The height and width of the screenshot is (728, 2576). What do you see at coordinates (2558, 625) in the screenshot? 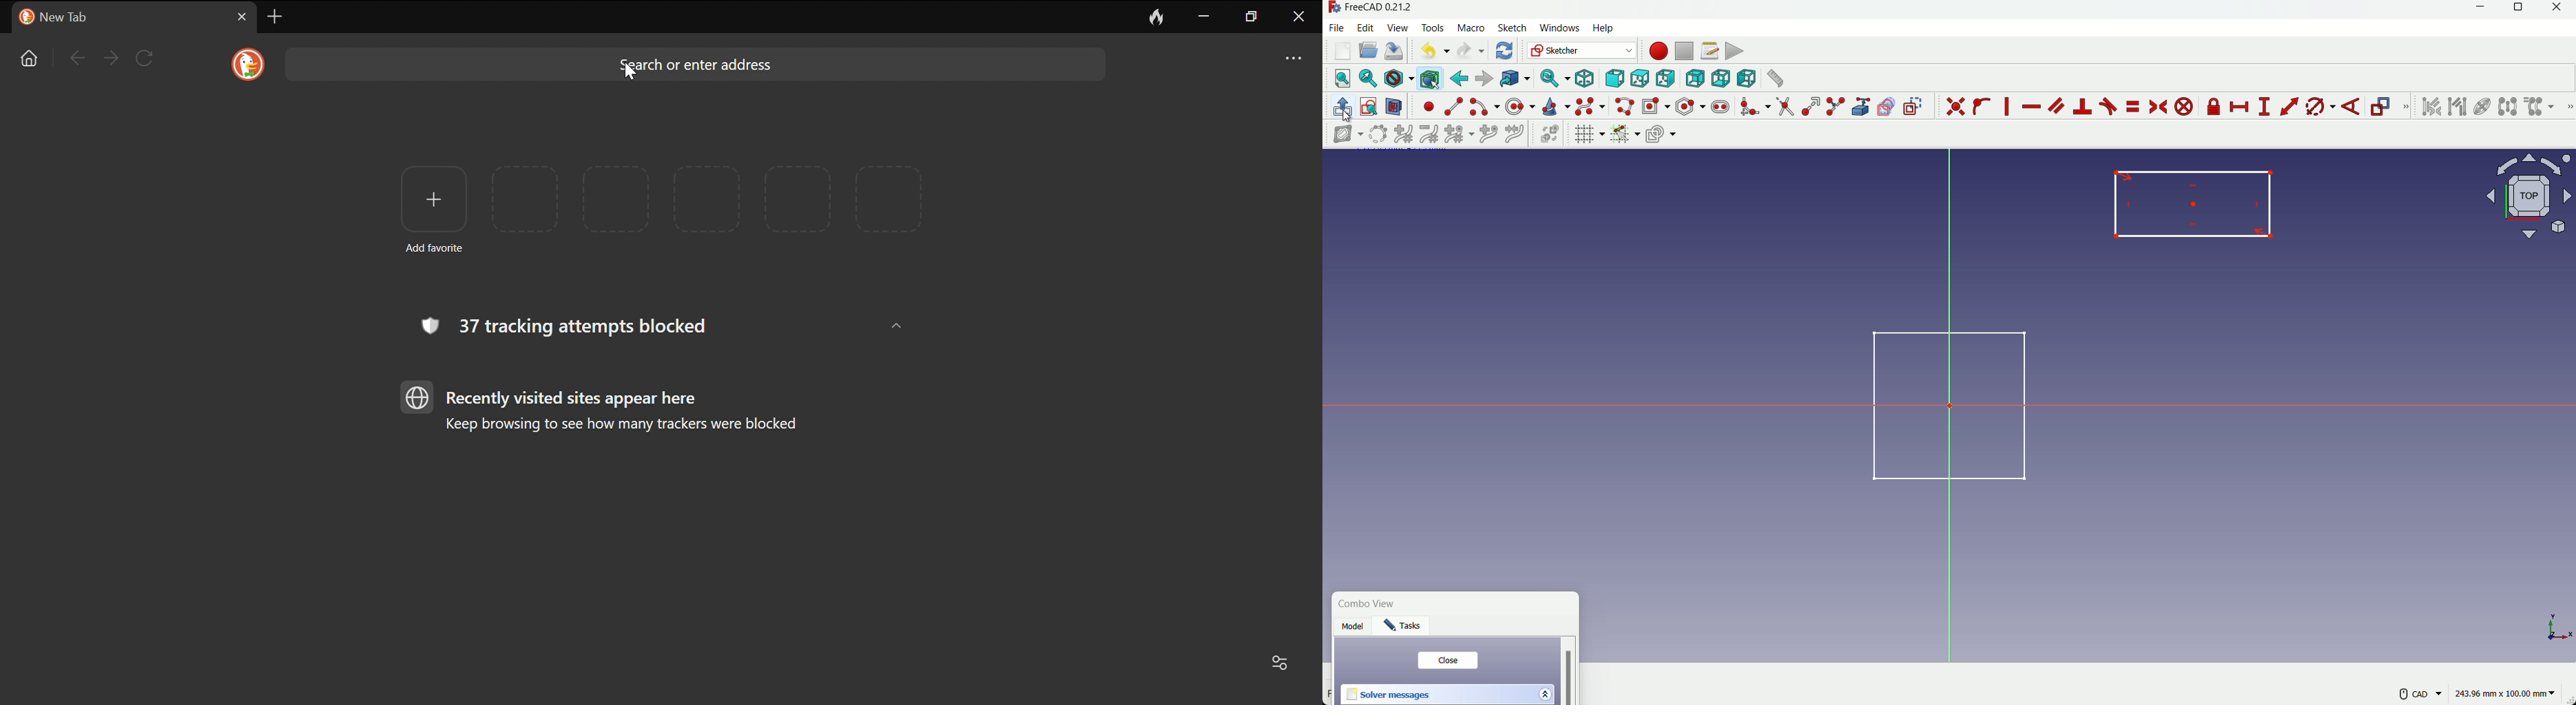
I see `axis` at bounding box center [2558, 625].